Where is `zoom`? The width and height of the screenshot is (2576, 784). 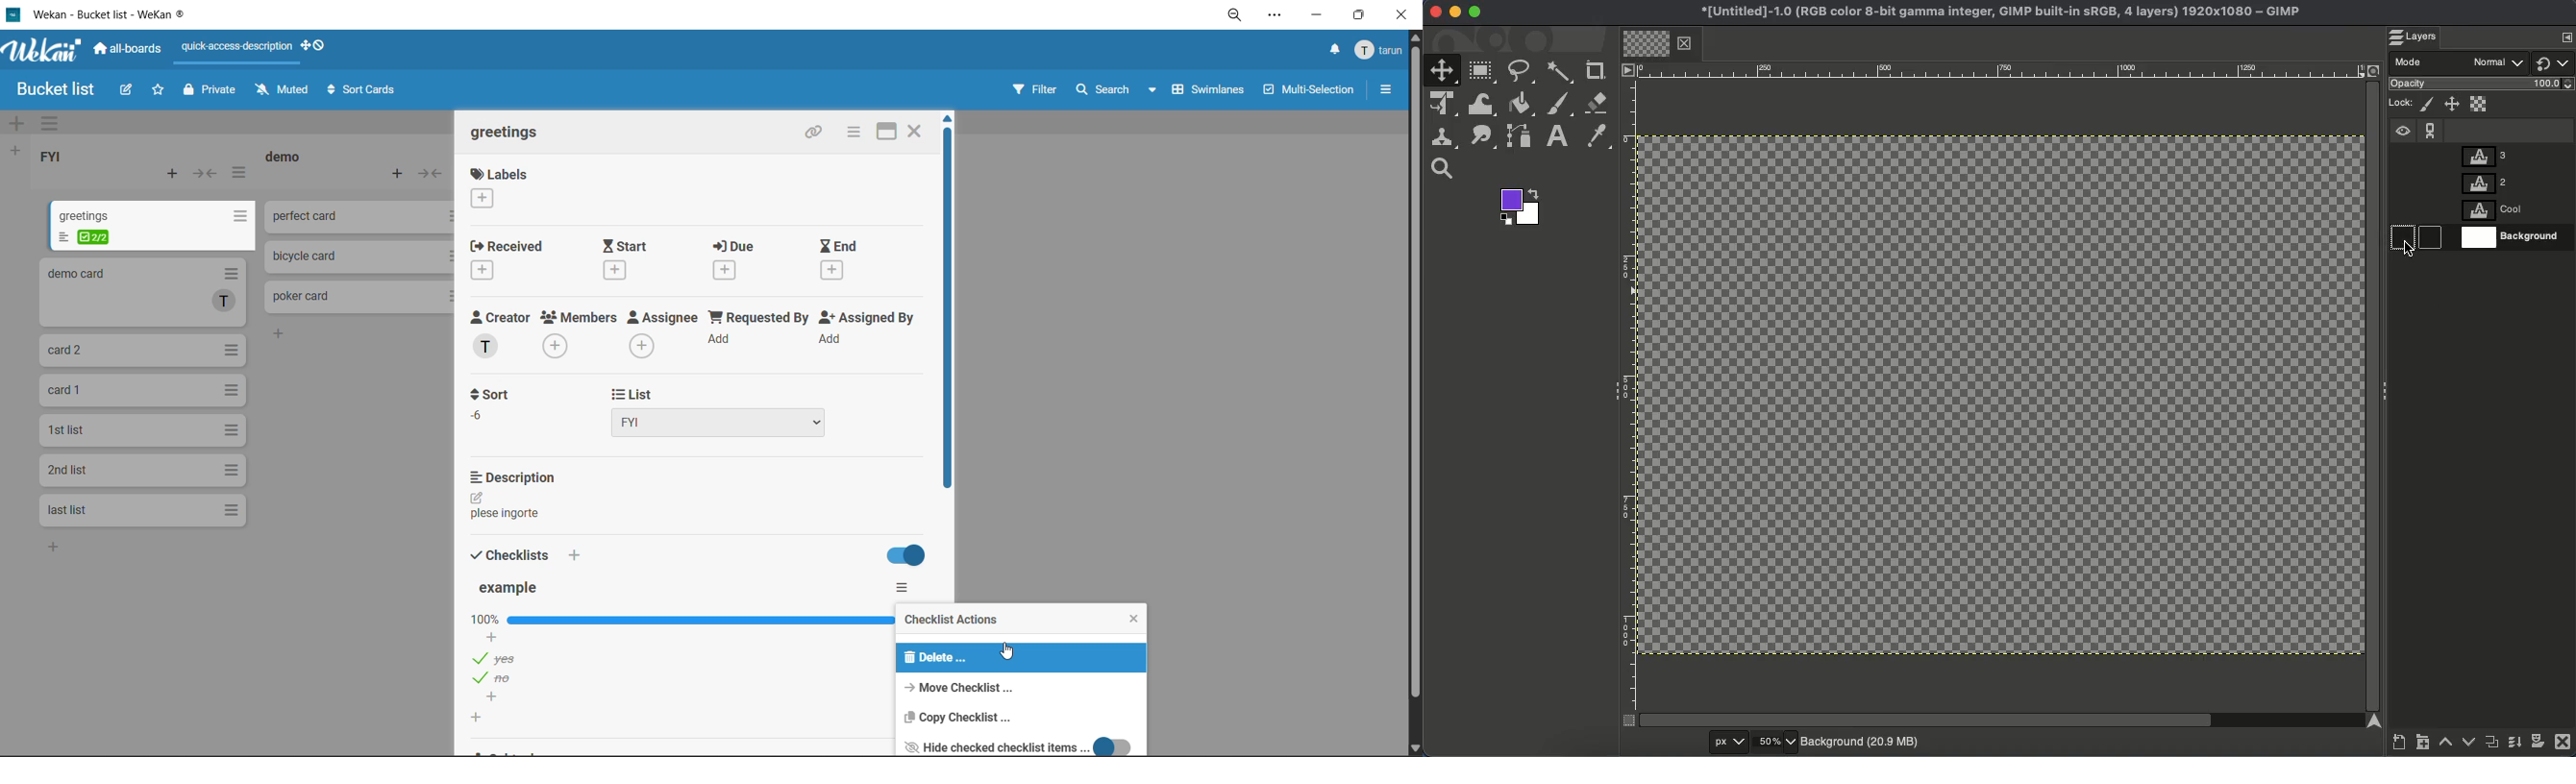 zoom is located at coordinates (1234, 17).